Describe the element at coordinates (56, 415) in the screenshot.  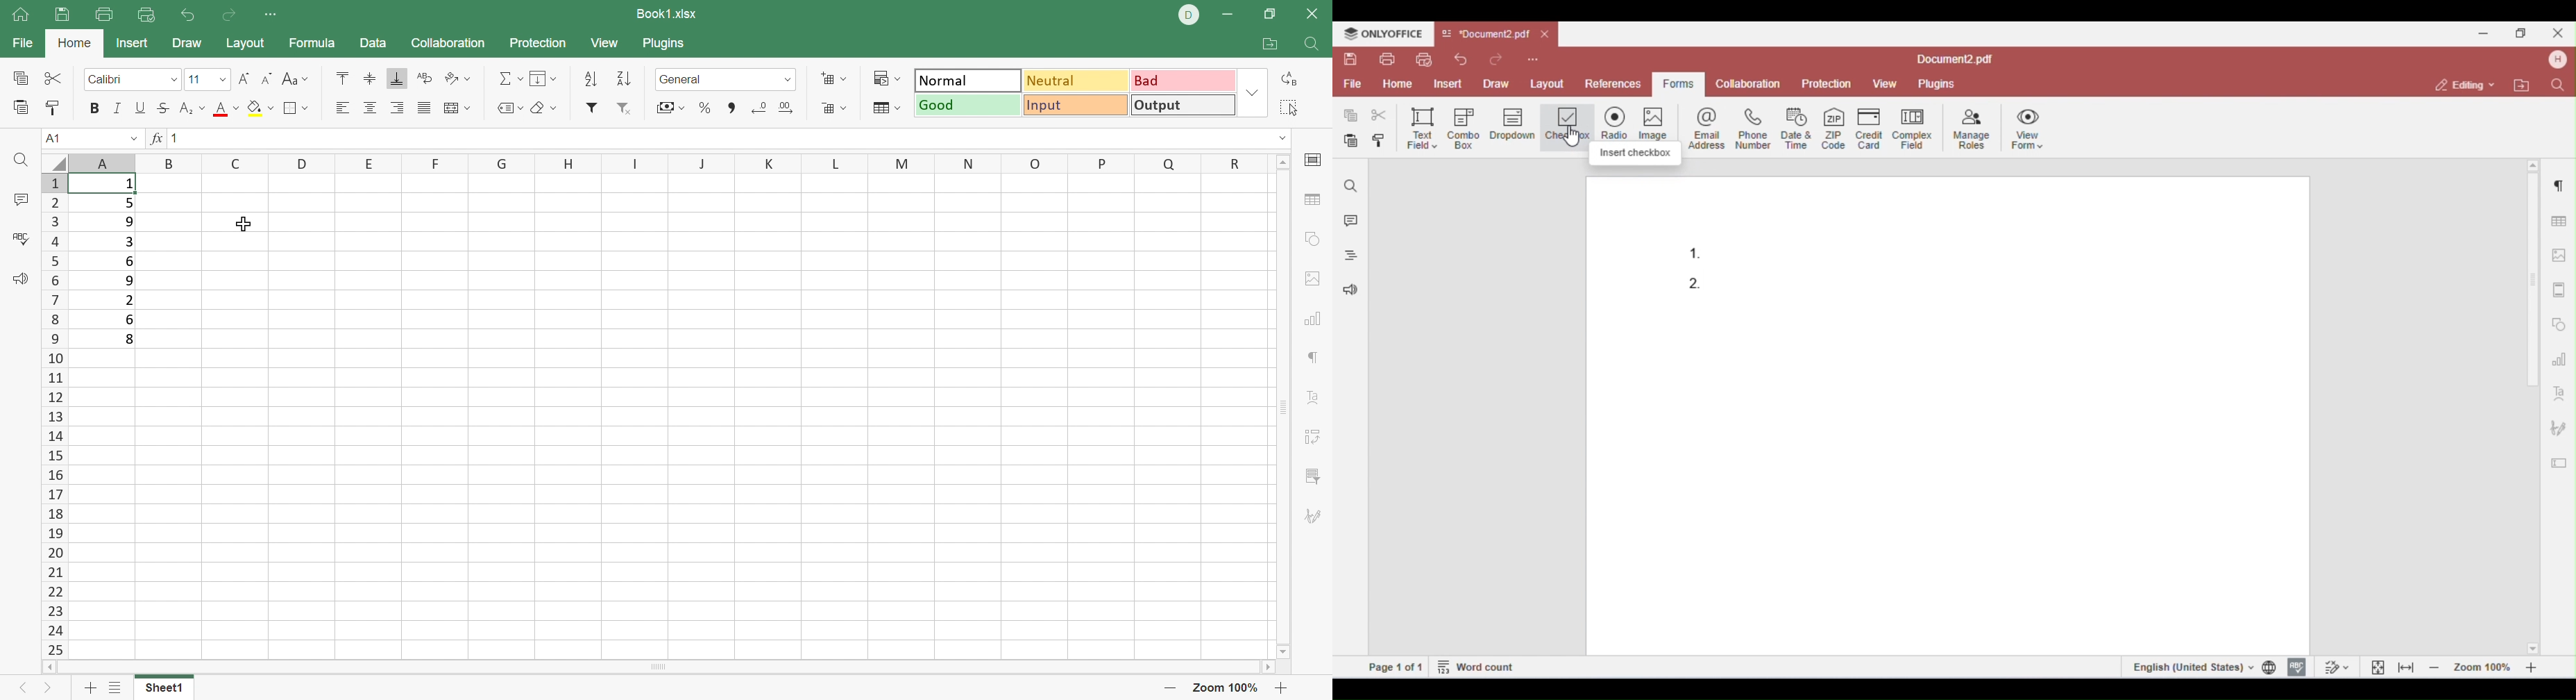
I see `Row Number` at that location.